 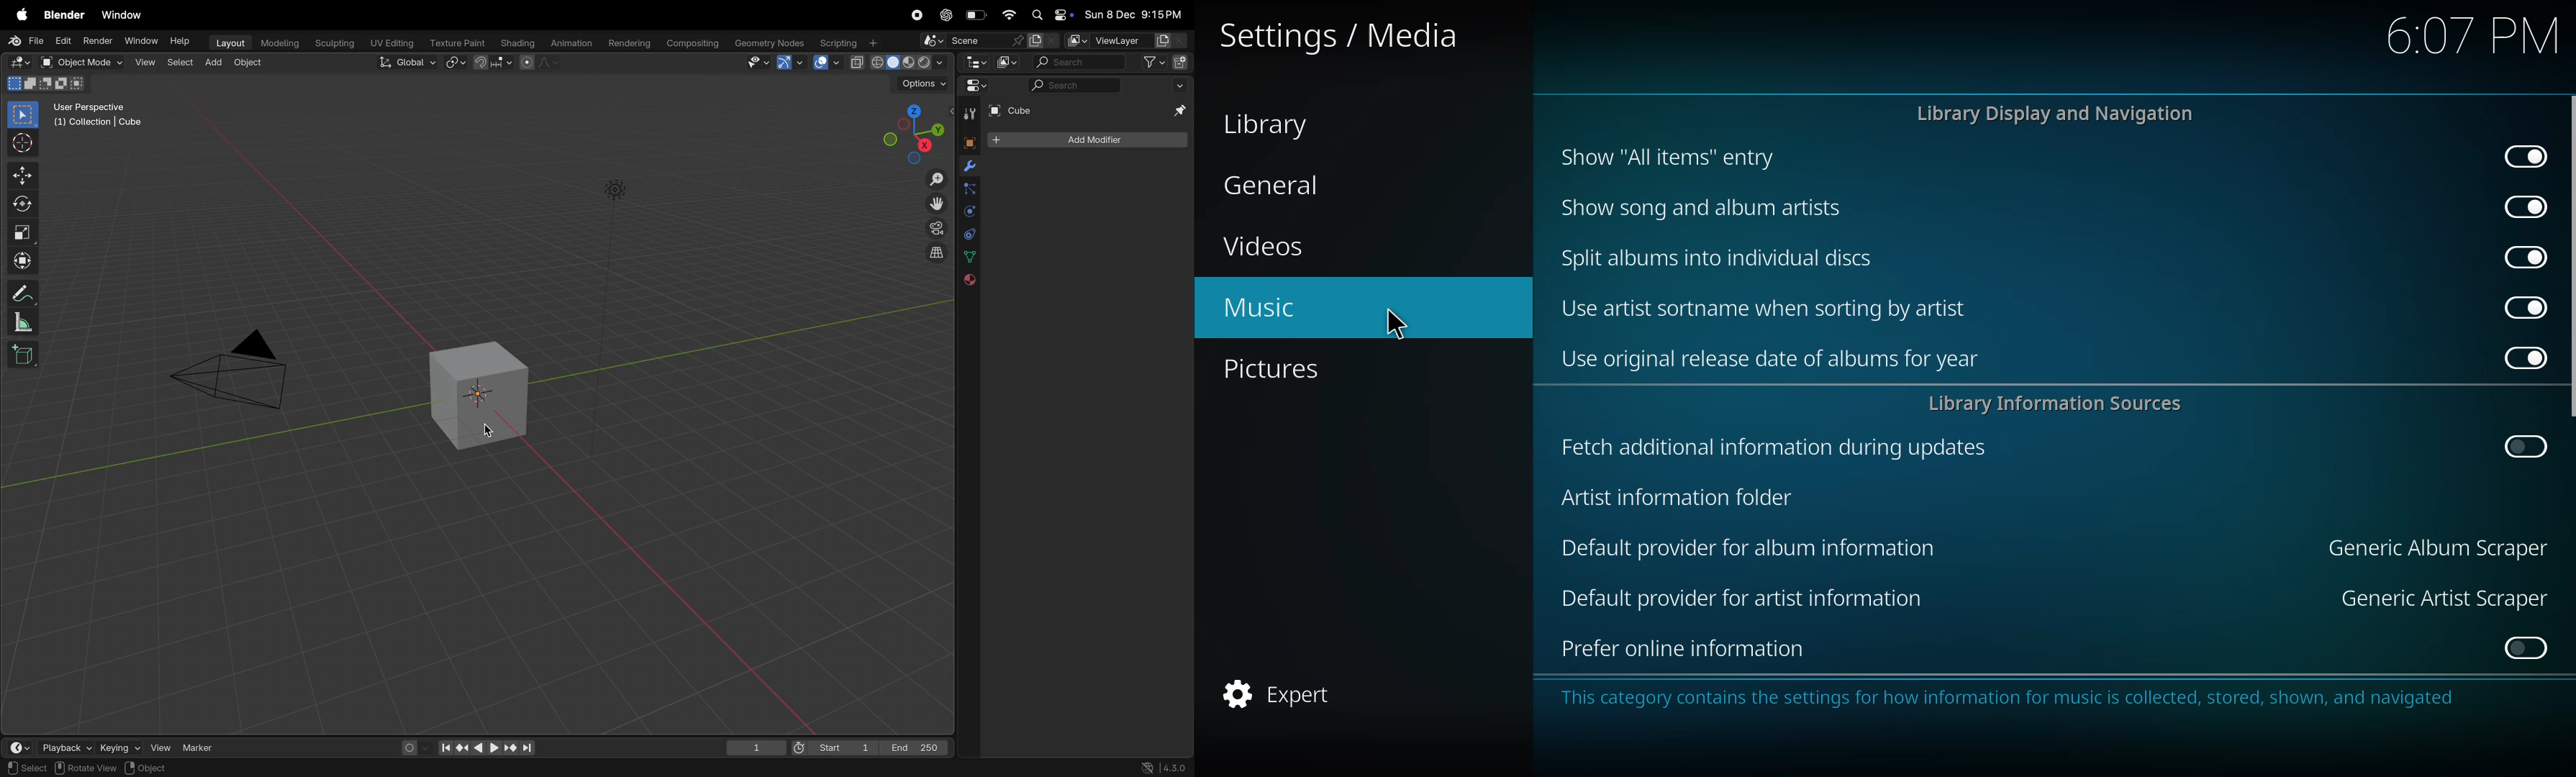 I want to click on keying, so click(x=117, y=747).